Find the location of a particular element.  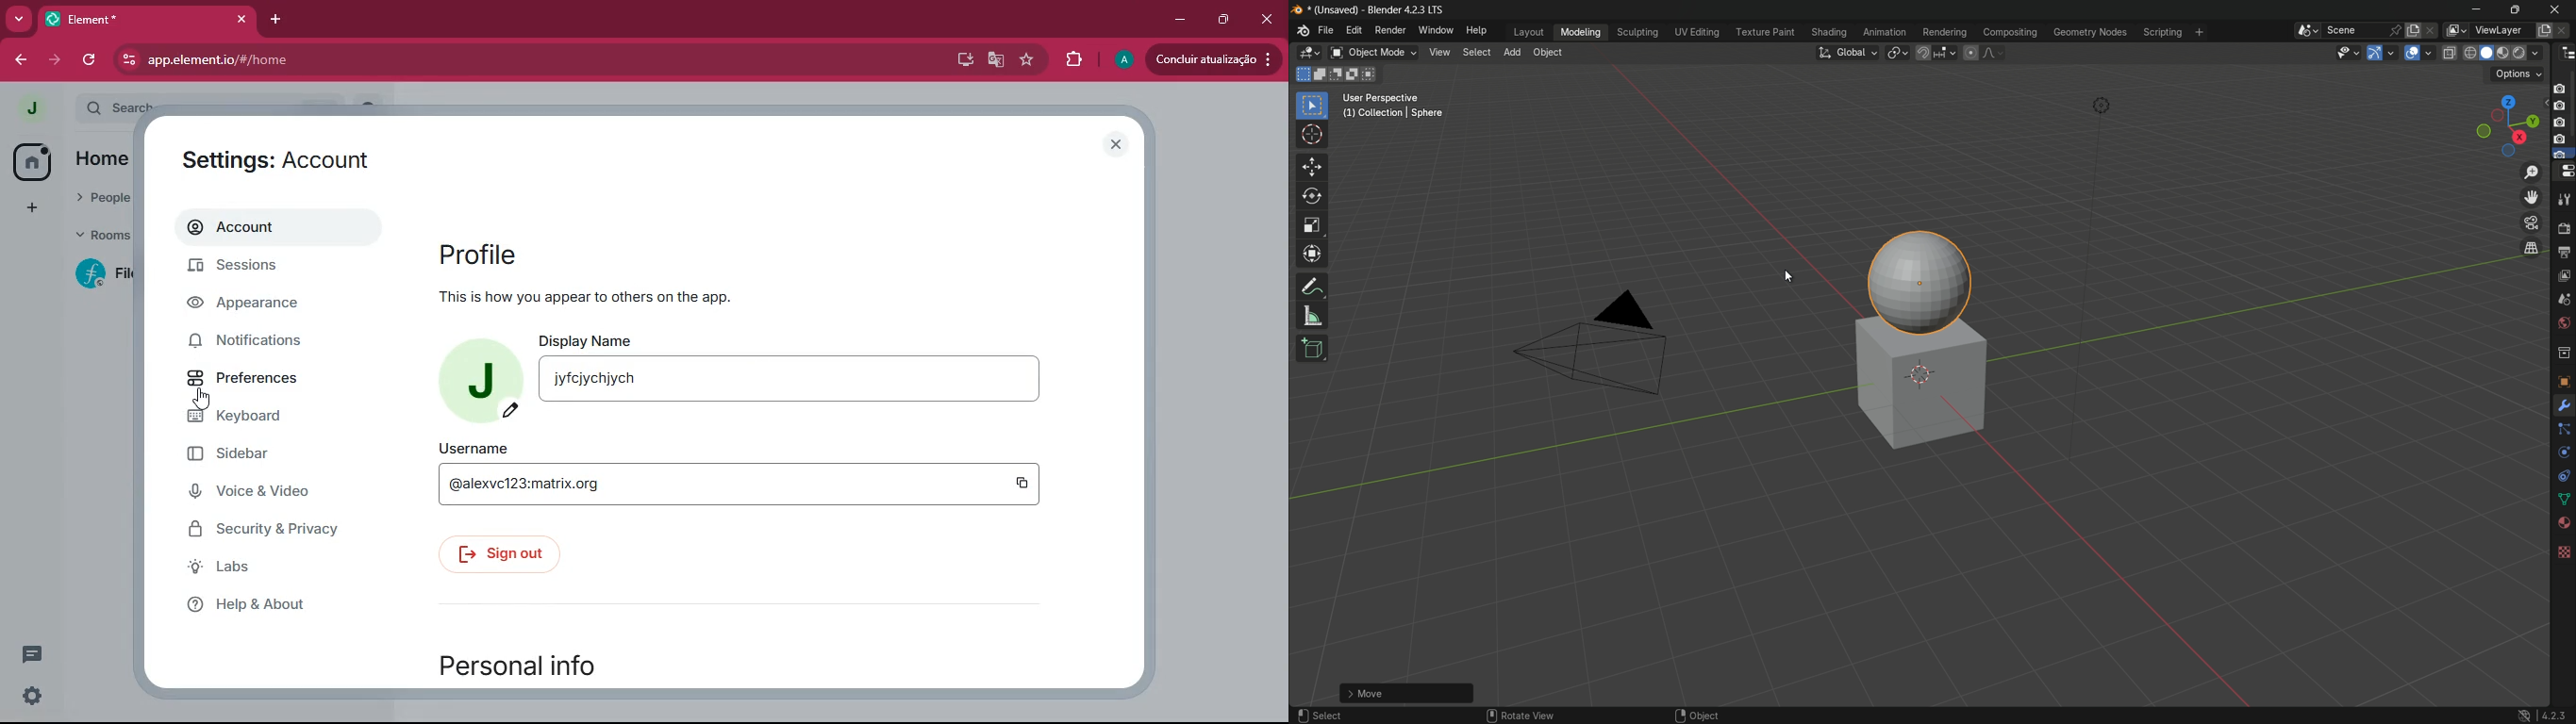

cursor is located at coordinates (204, 398).